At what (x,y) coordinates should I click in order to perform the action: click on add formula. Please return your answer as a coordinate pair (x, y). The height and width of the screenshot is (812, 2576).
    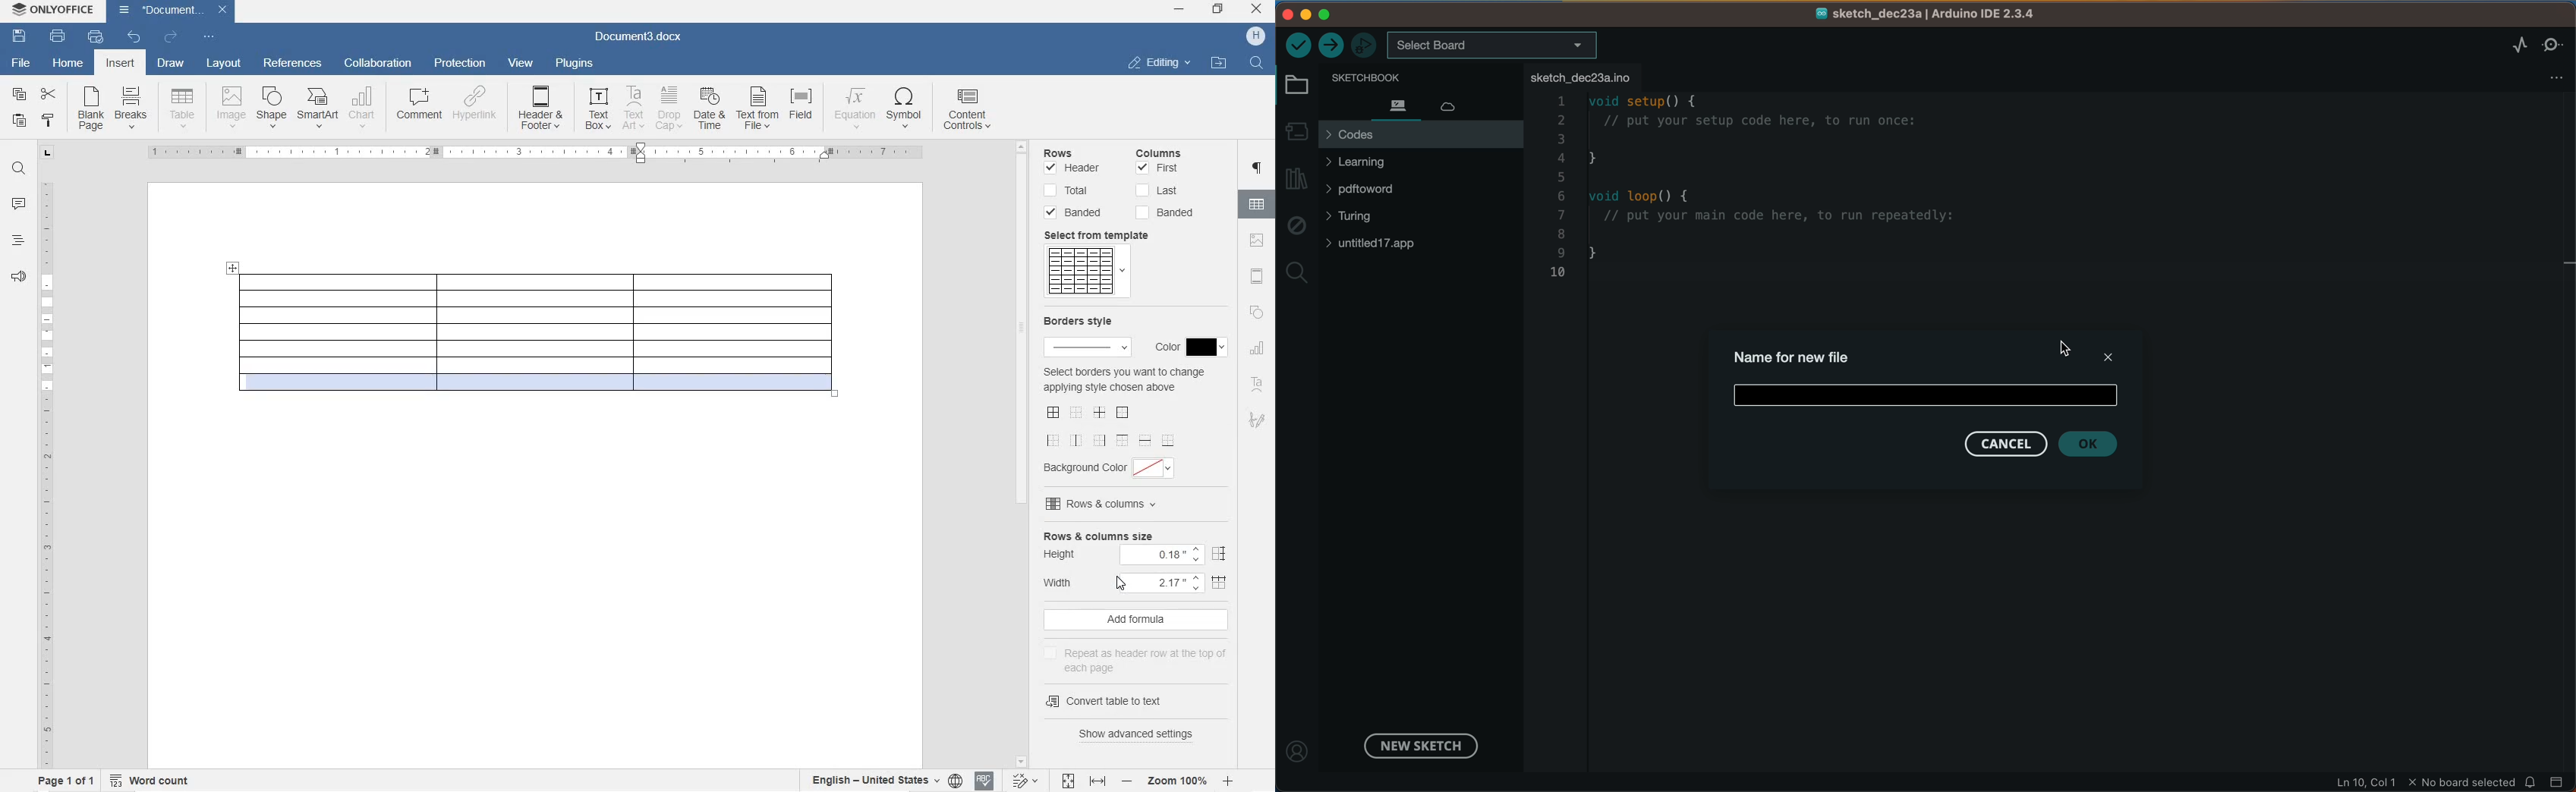
    Looking at the image, I should click on (1135, 620).